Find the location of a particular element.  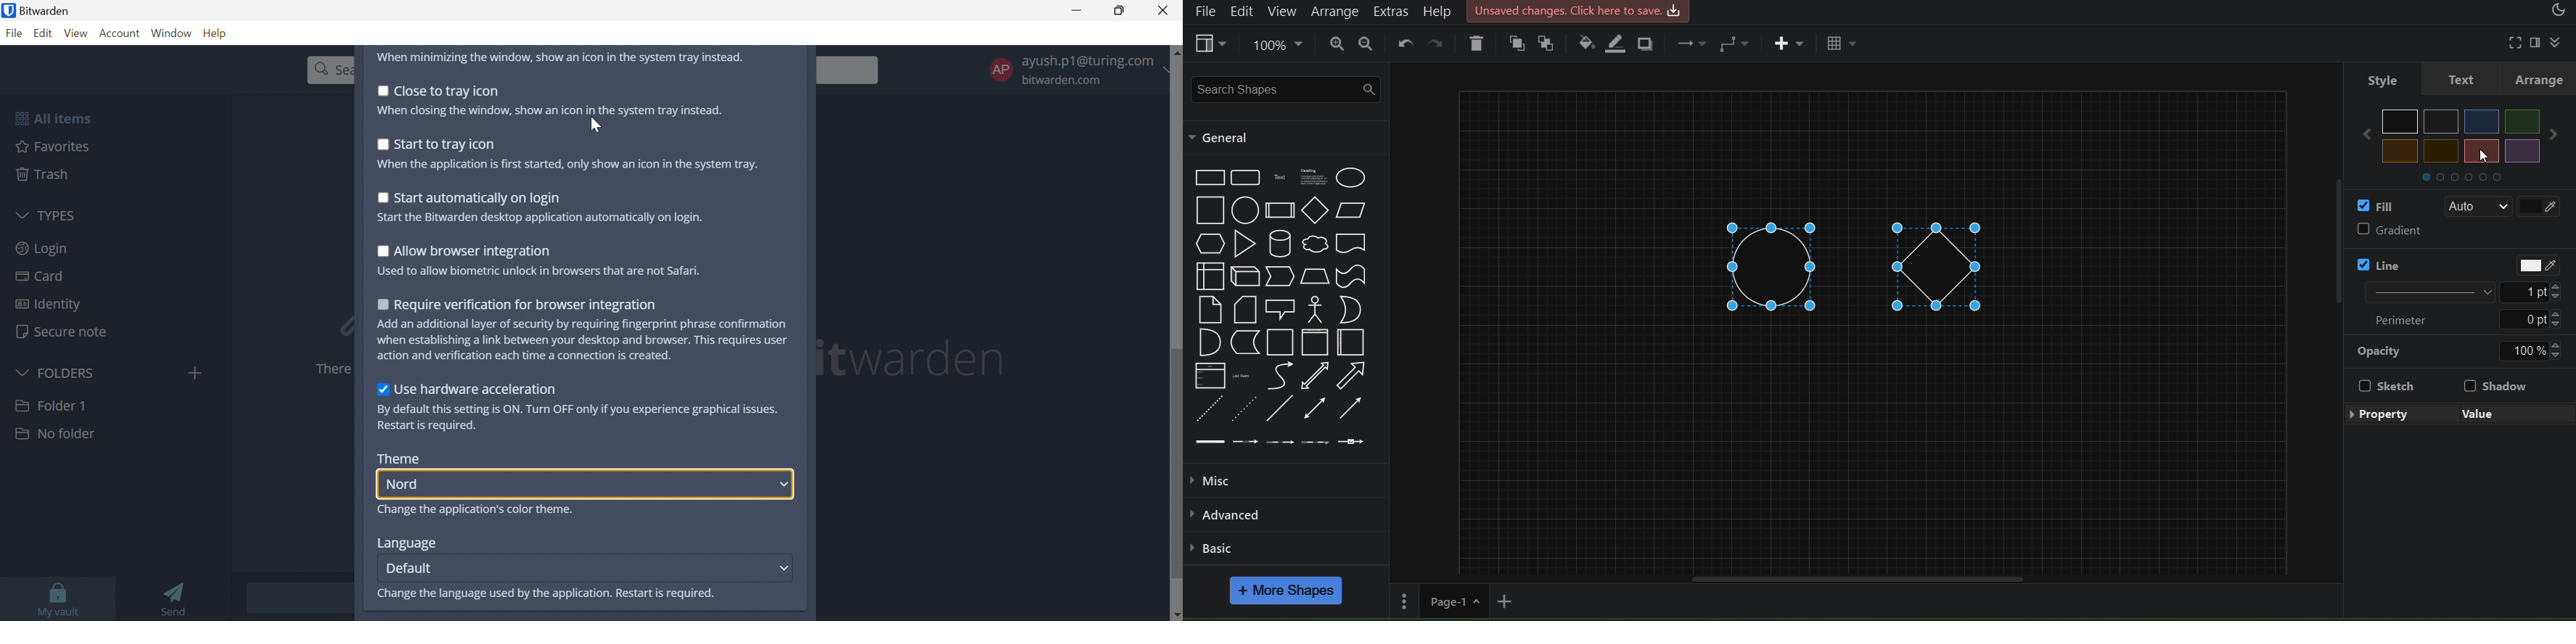

when establishing a link between your desktop and browser. This requires user is located at coordinates (583, 340).